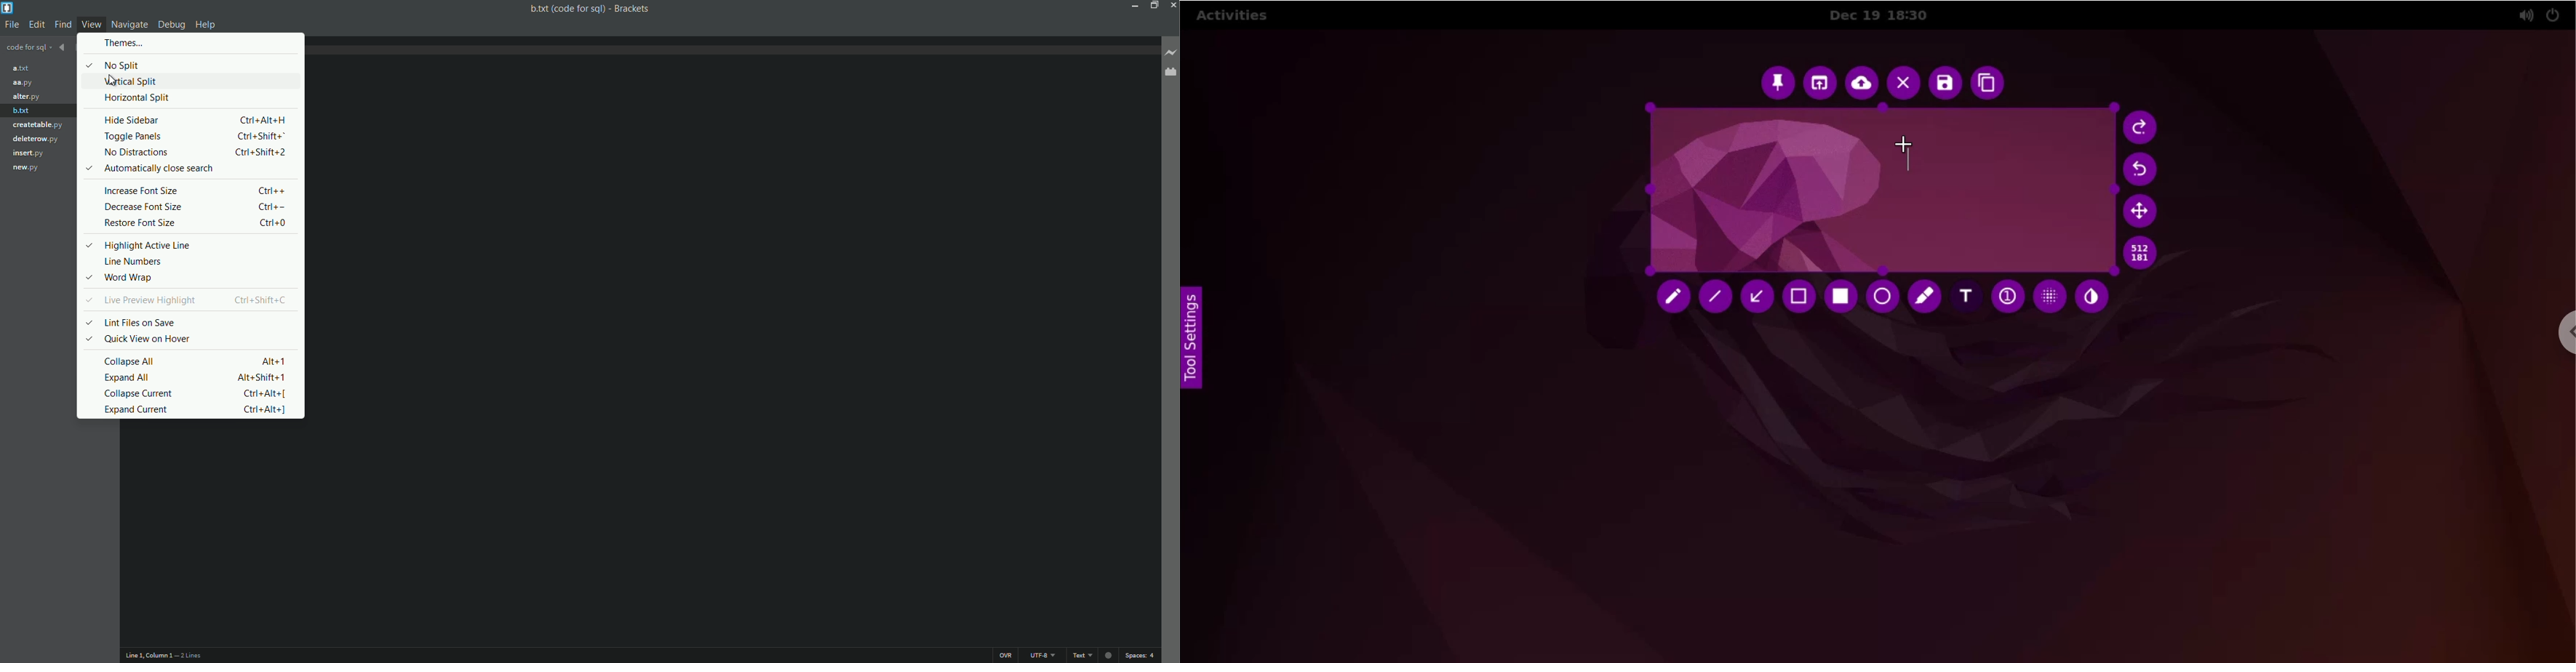 The width and height of the screenshot is (2576, 672). I want to click on OVR, so click(1006, 654).